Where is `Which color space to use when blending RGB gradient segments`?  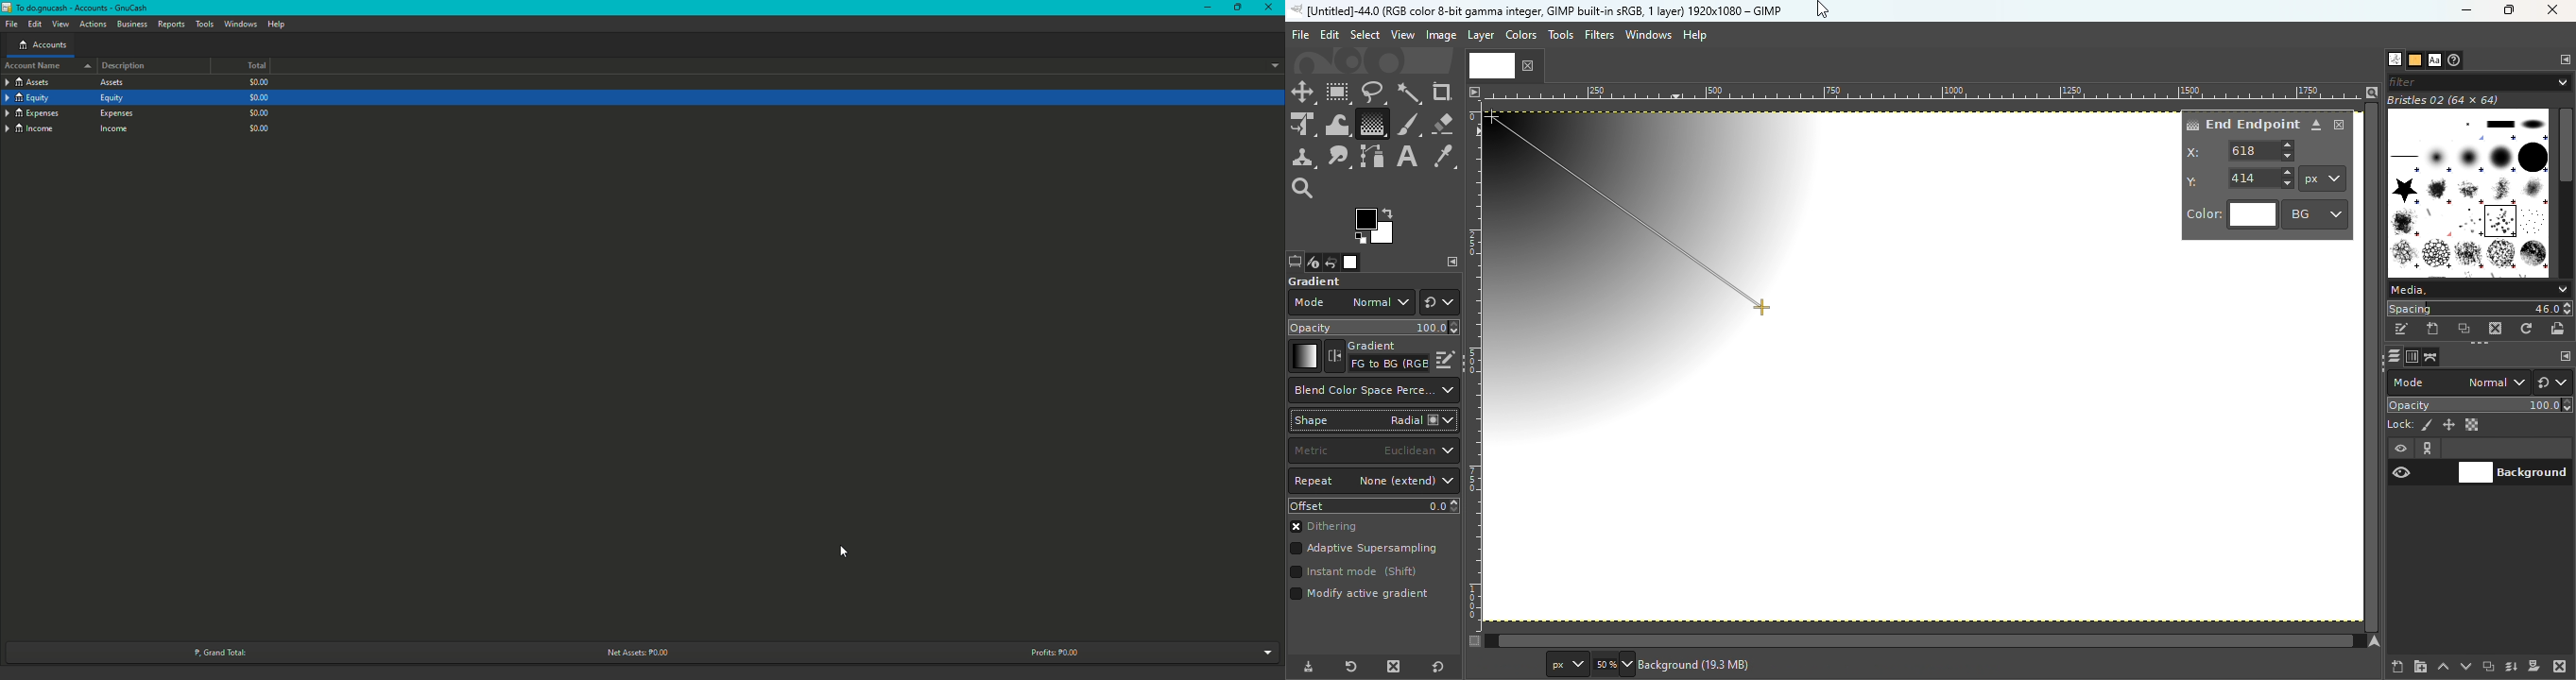 Which color space to use when blending RGB gradient segments is located at coordinates (1372, 390).